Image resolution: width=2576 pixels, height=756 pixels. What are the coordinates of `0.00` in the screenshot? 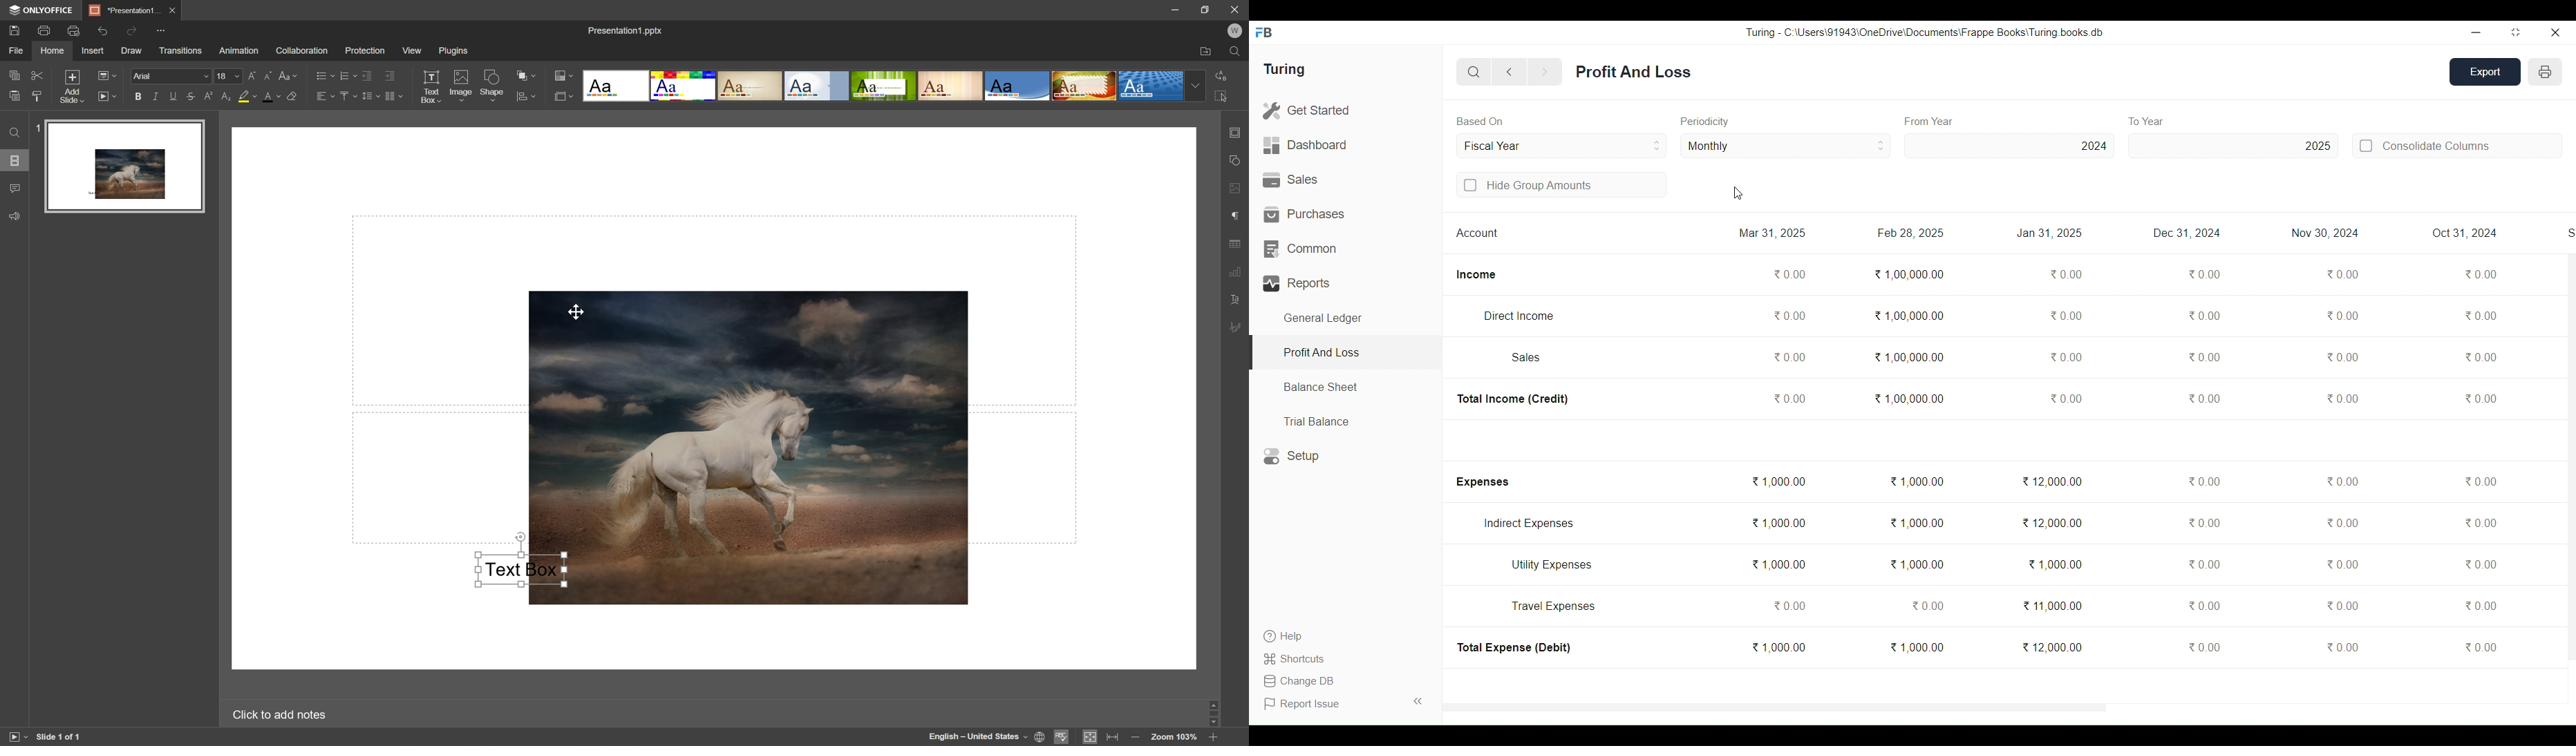 It's located at (1790, 315).